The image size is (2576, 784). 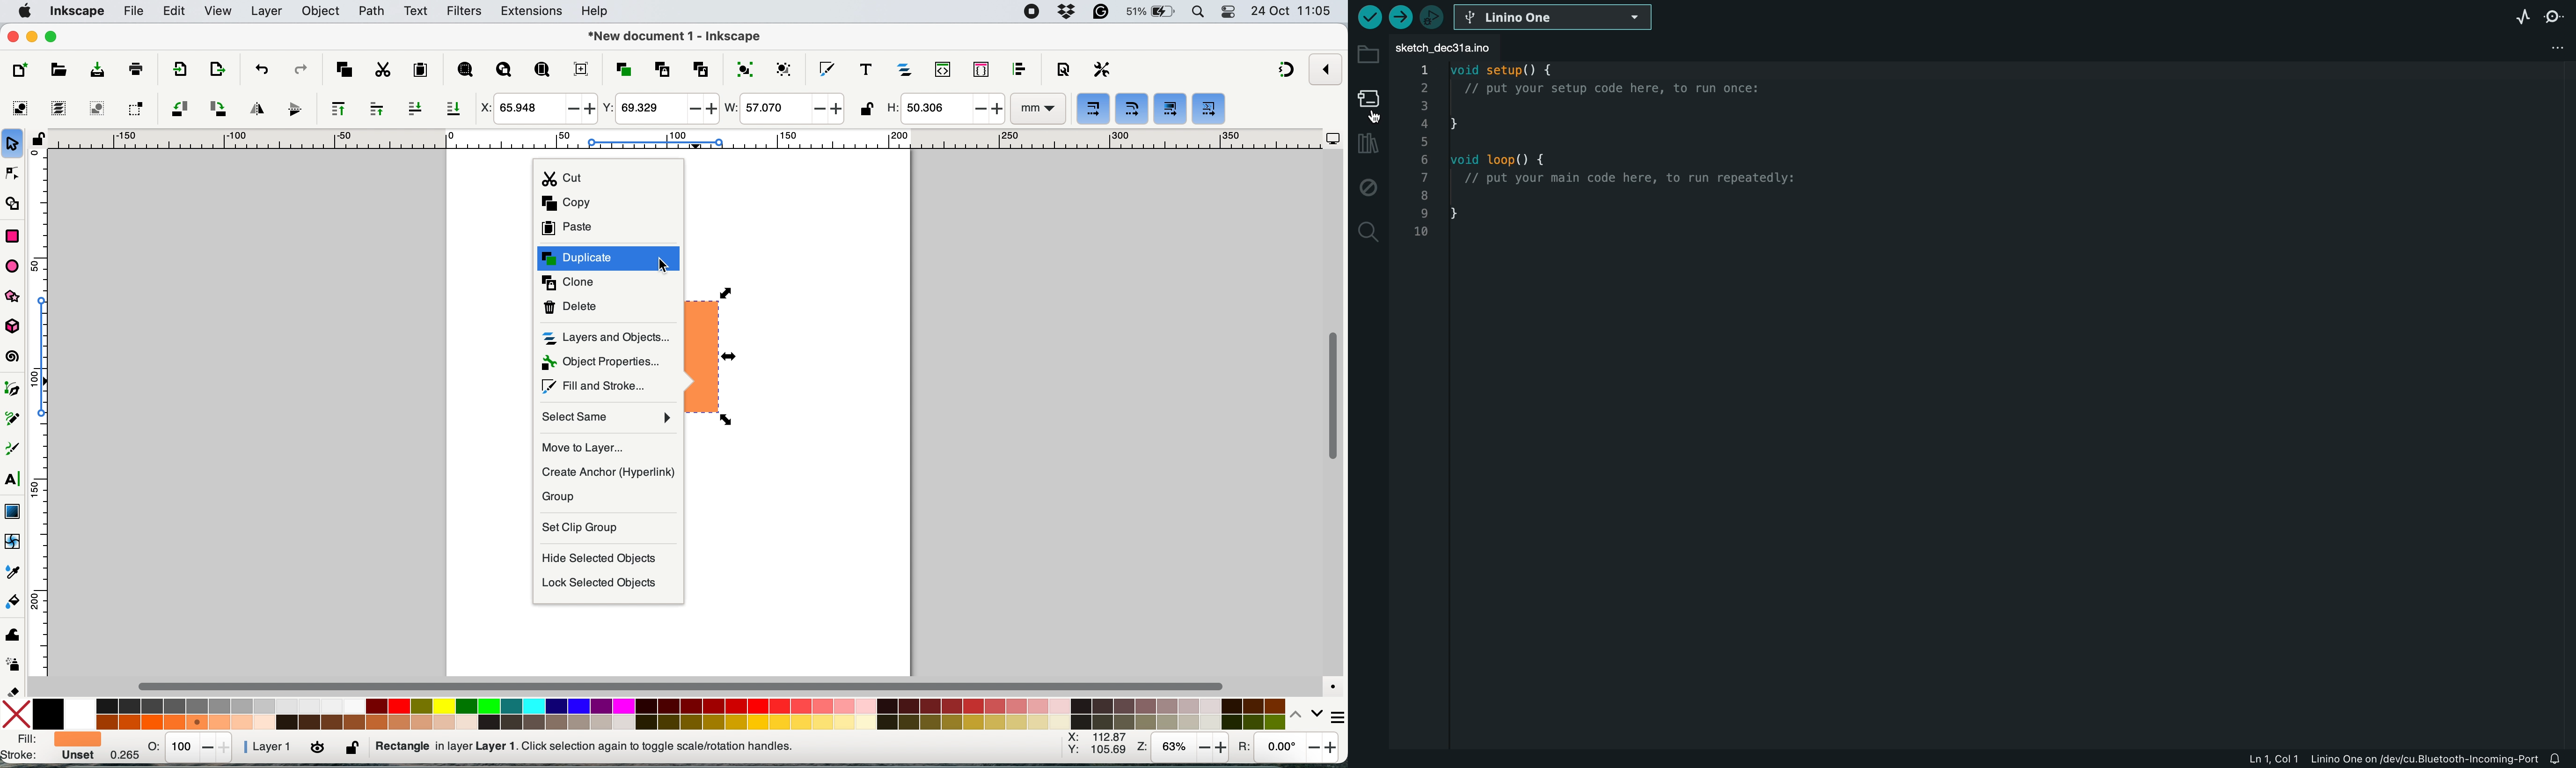 What do you see at coordinates (604, 559) in the screenshot?
I see `hide selected objects` at bounding box center [604, 559].